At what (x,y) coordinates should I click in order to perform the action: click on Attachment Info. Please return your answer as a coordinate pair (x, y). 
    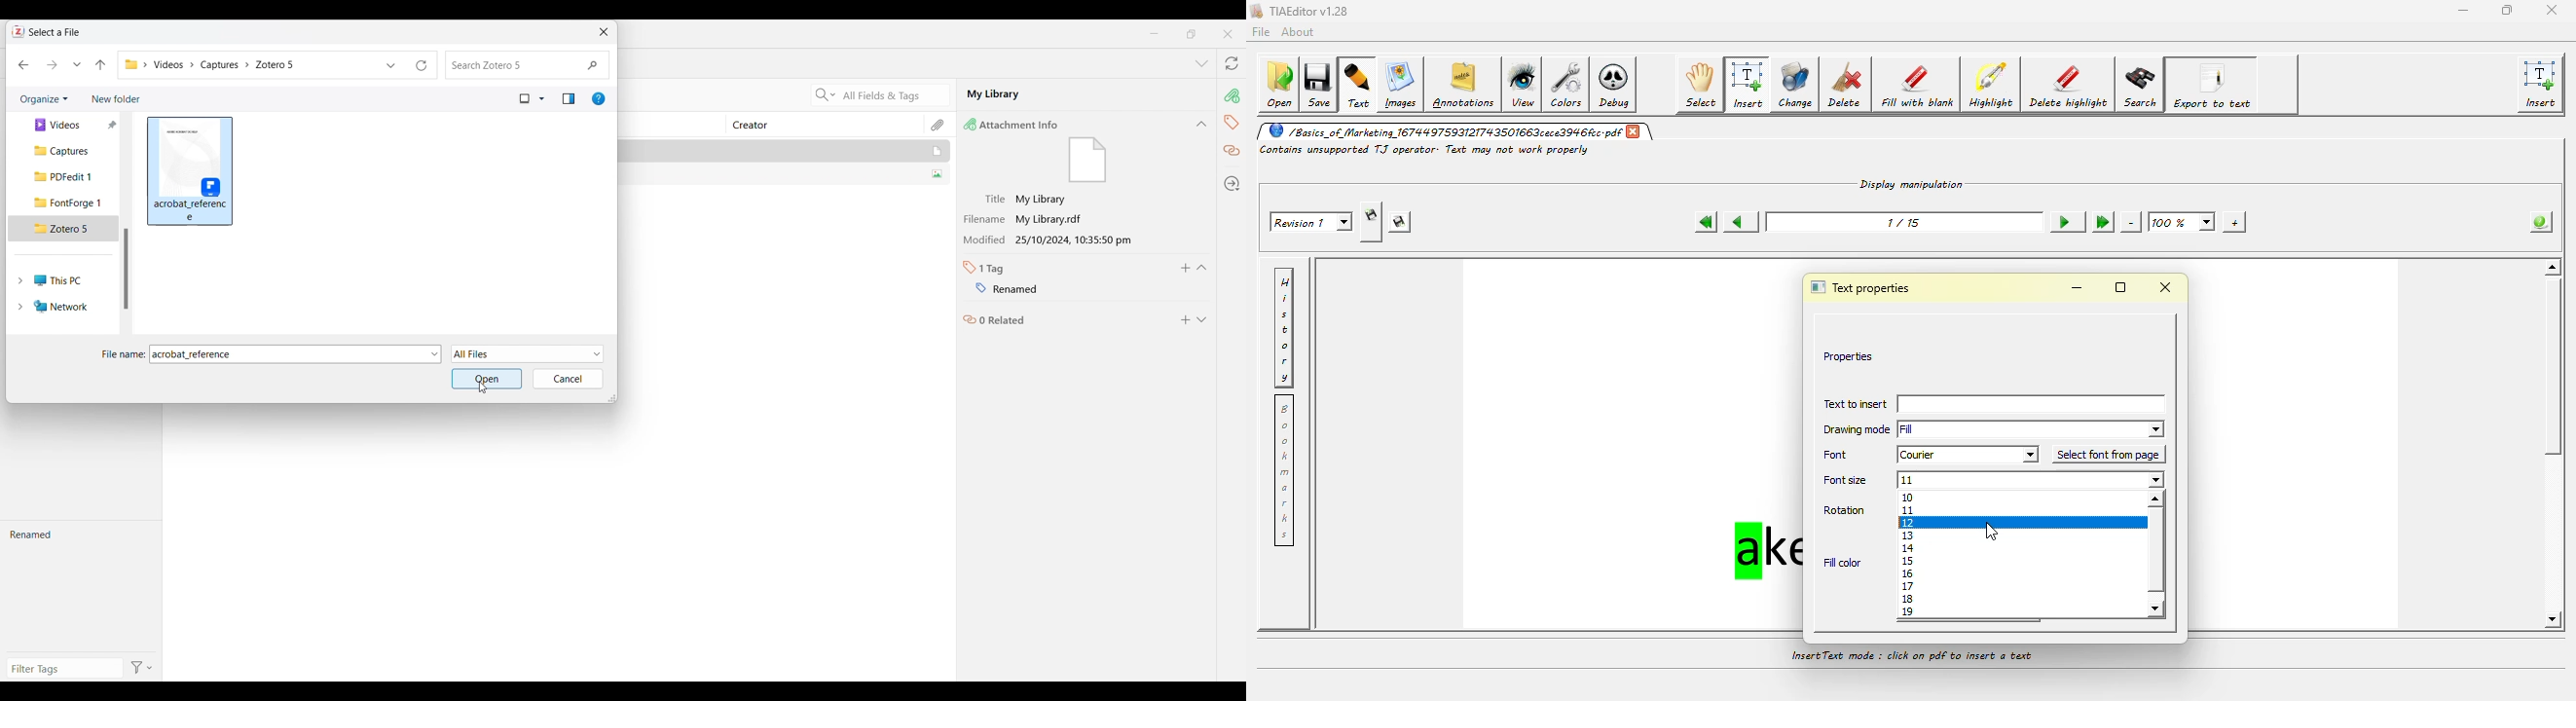
    Looking at the image, I should click on (1016, 125).